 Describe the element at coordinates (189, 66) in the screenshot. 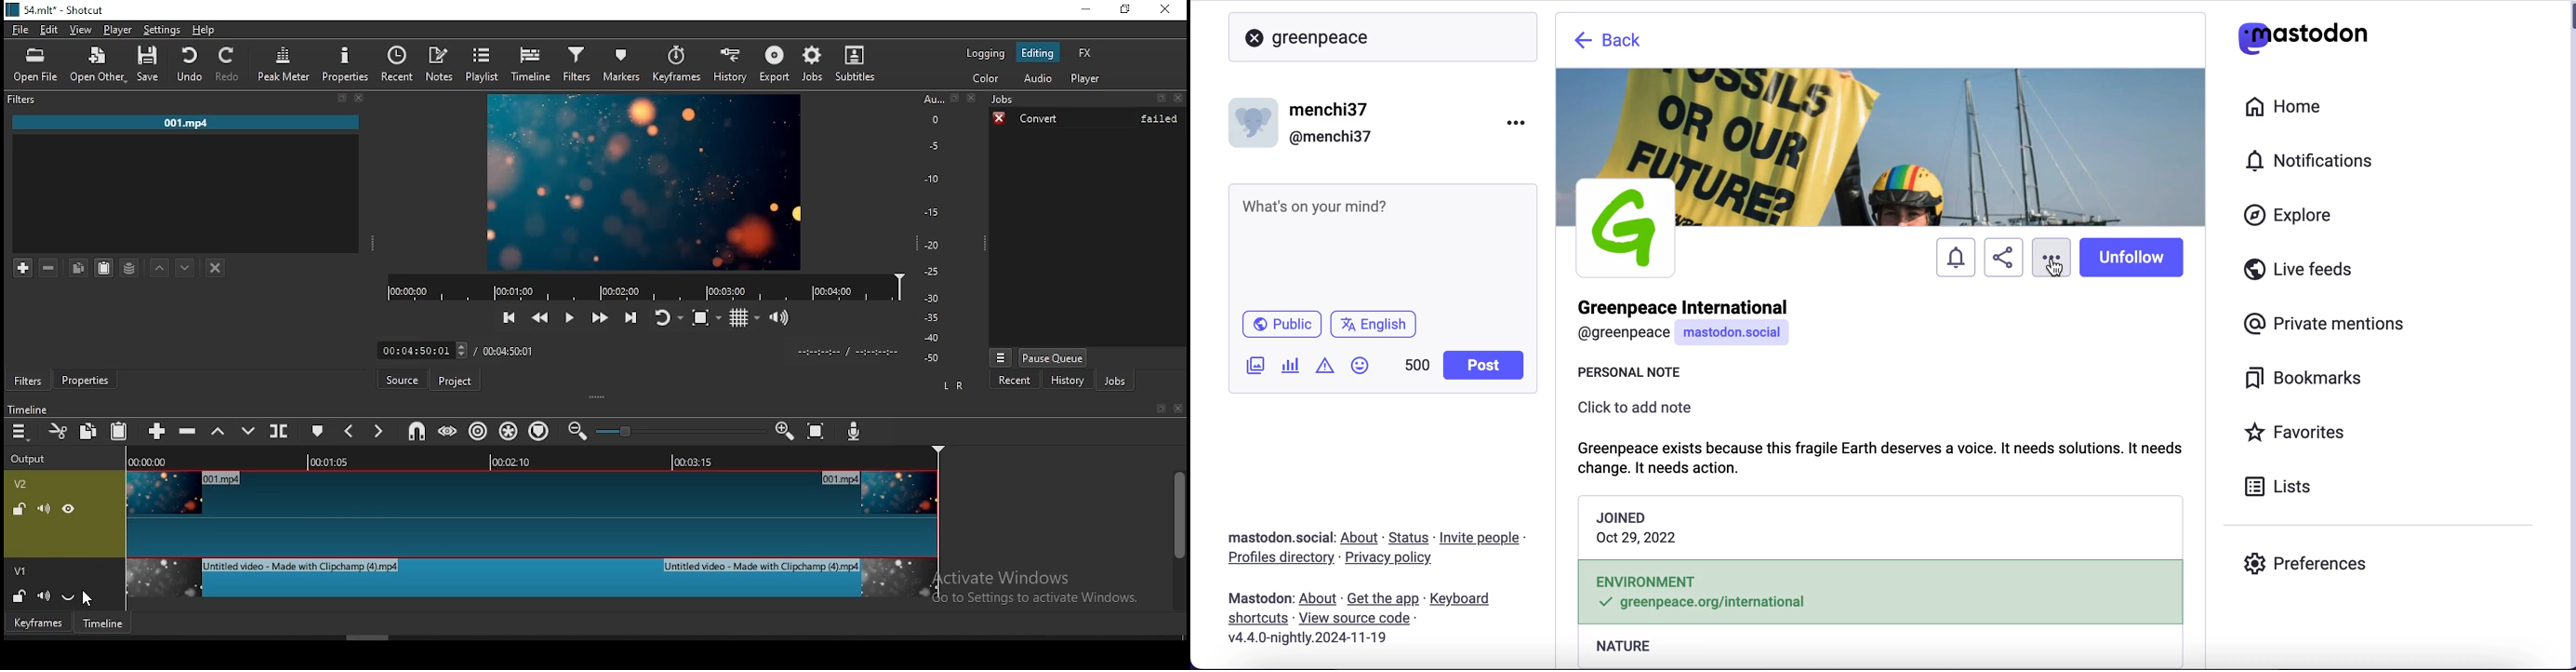

I see `undo` at that location.